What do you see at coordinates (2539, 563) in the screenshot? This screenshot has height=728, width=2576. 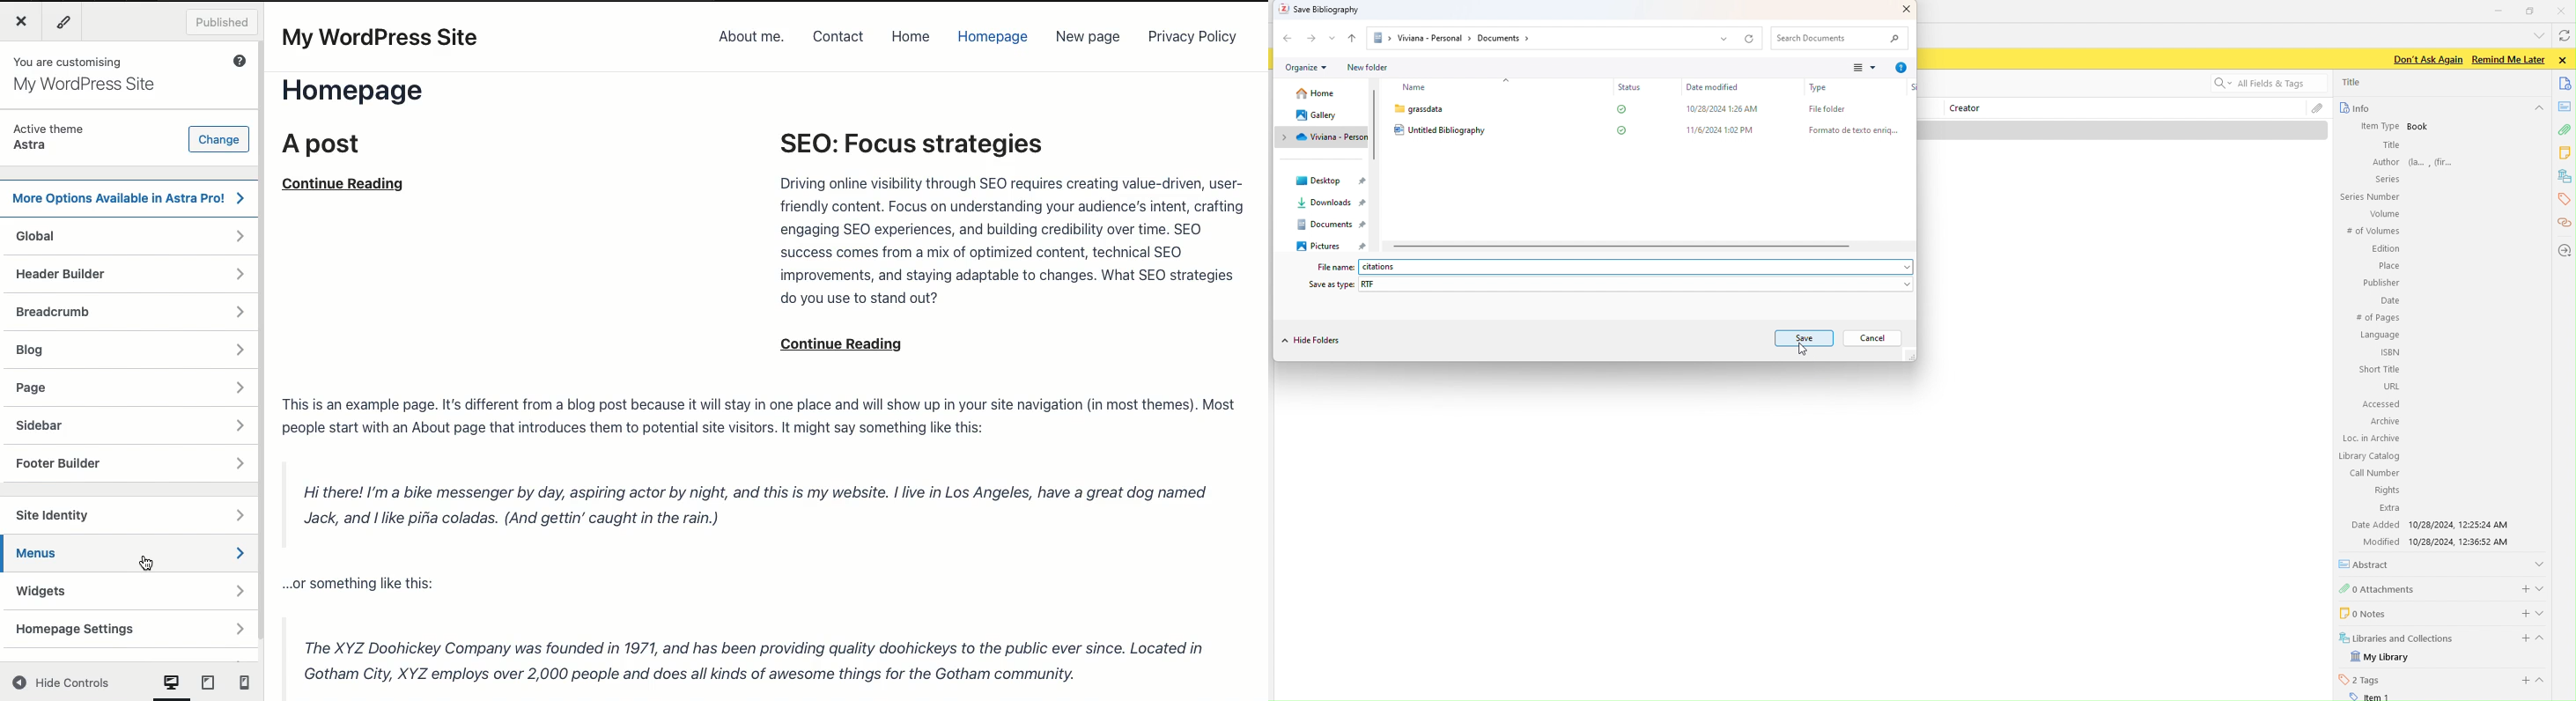 I see `show` at bounding box center [2539, 563].